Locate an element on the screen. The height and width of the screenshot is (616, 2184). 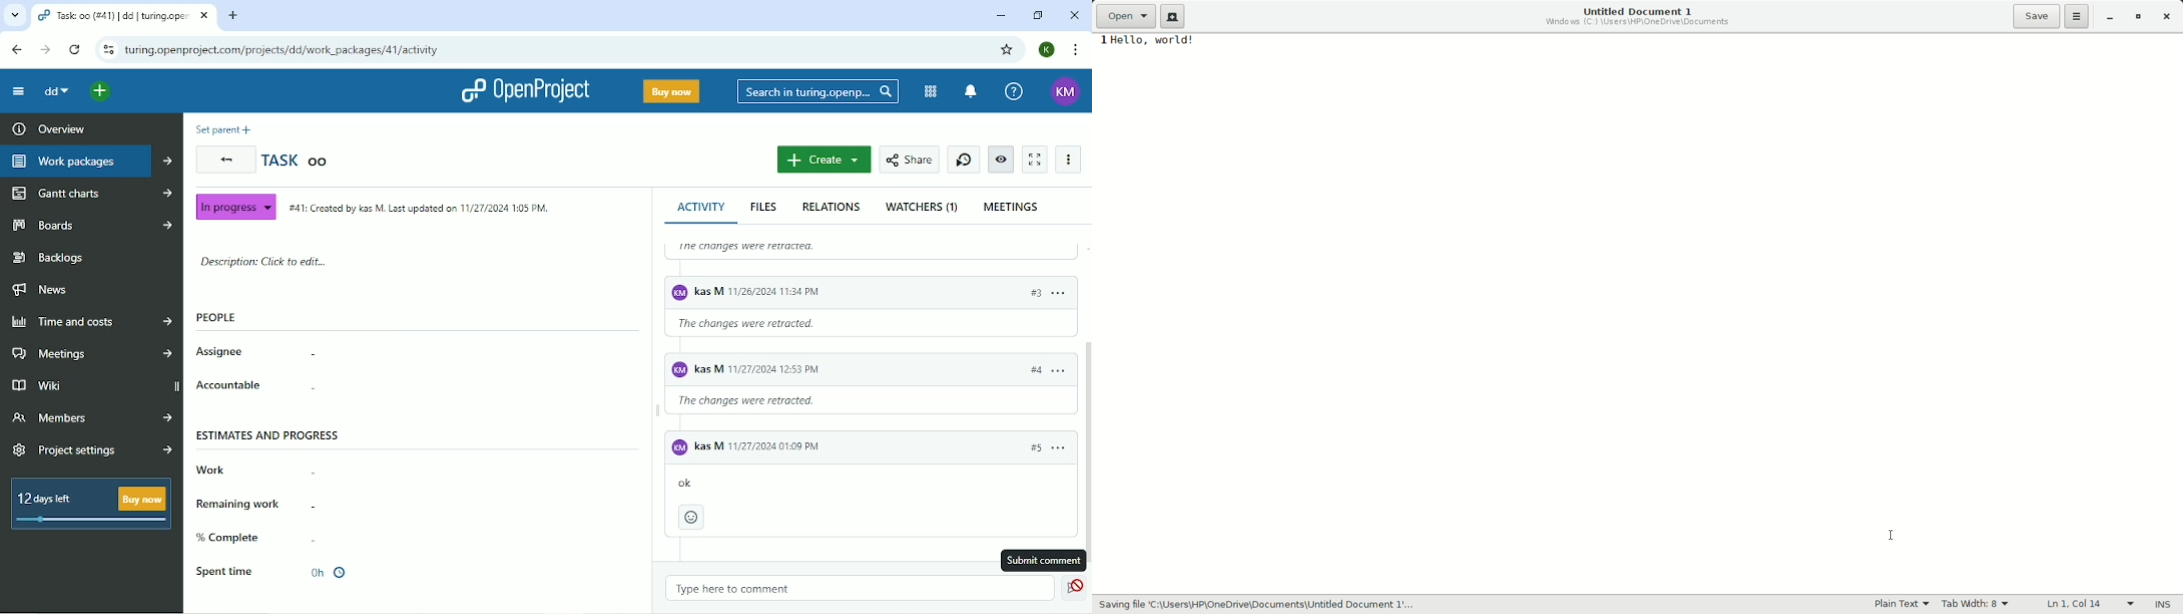
KM is located at coordinates (1065, 92).